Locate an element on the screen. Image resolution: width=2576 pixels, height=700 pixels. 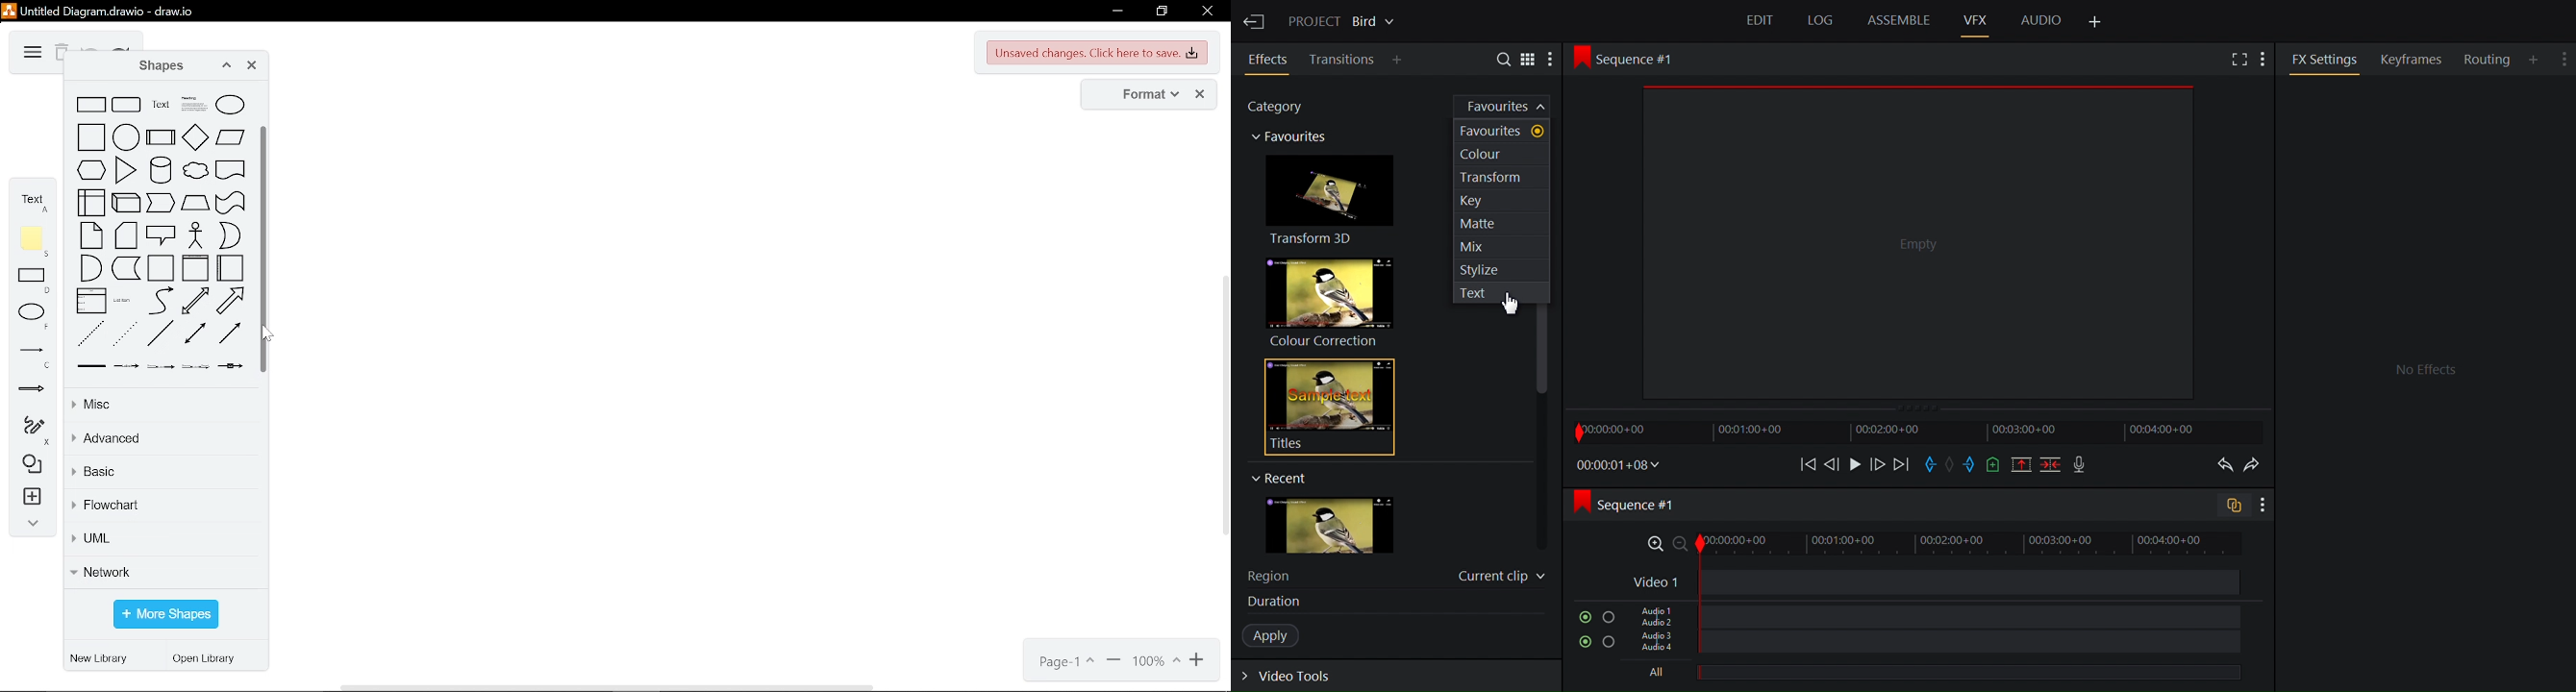
text is located at coordinates (33, 200).